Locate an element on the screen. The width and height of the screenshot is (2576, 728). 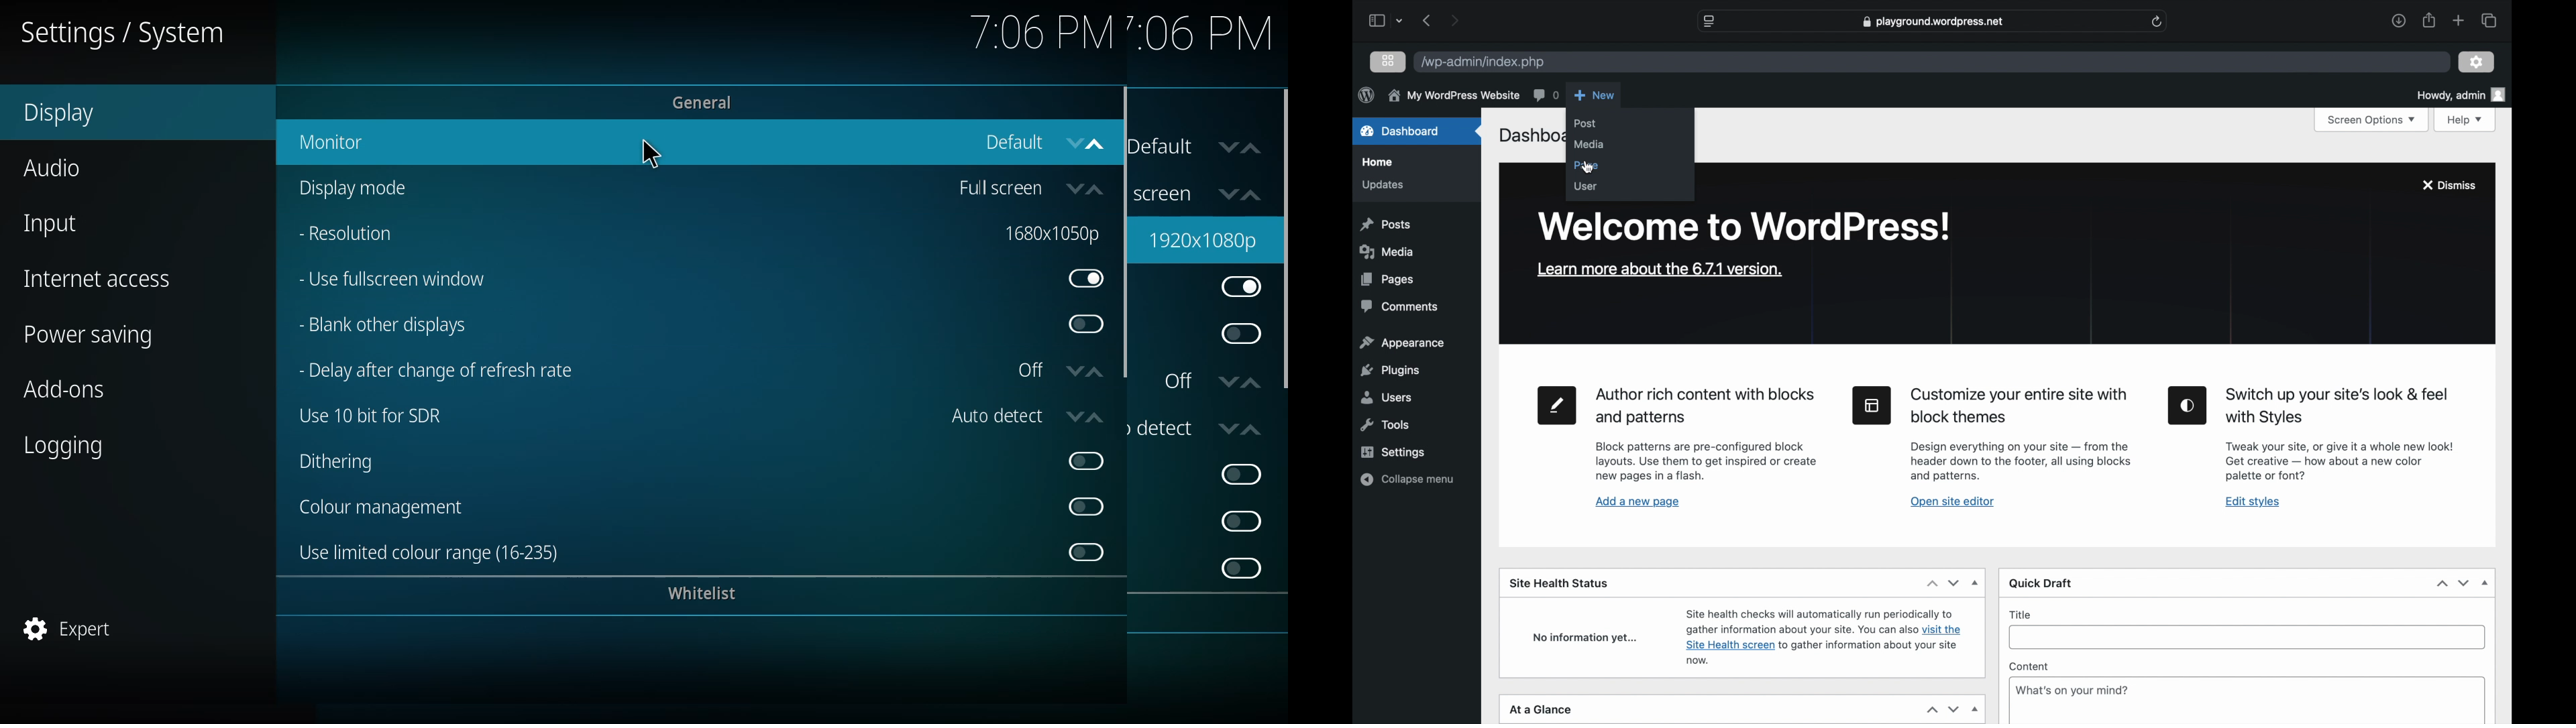
auto detect is located at coordinates (1016, 425).